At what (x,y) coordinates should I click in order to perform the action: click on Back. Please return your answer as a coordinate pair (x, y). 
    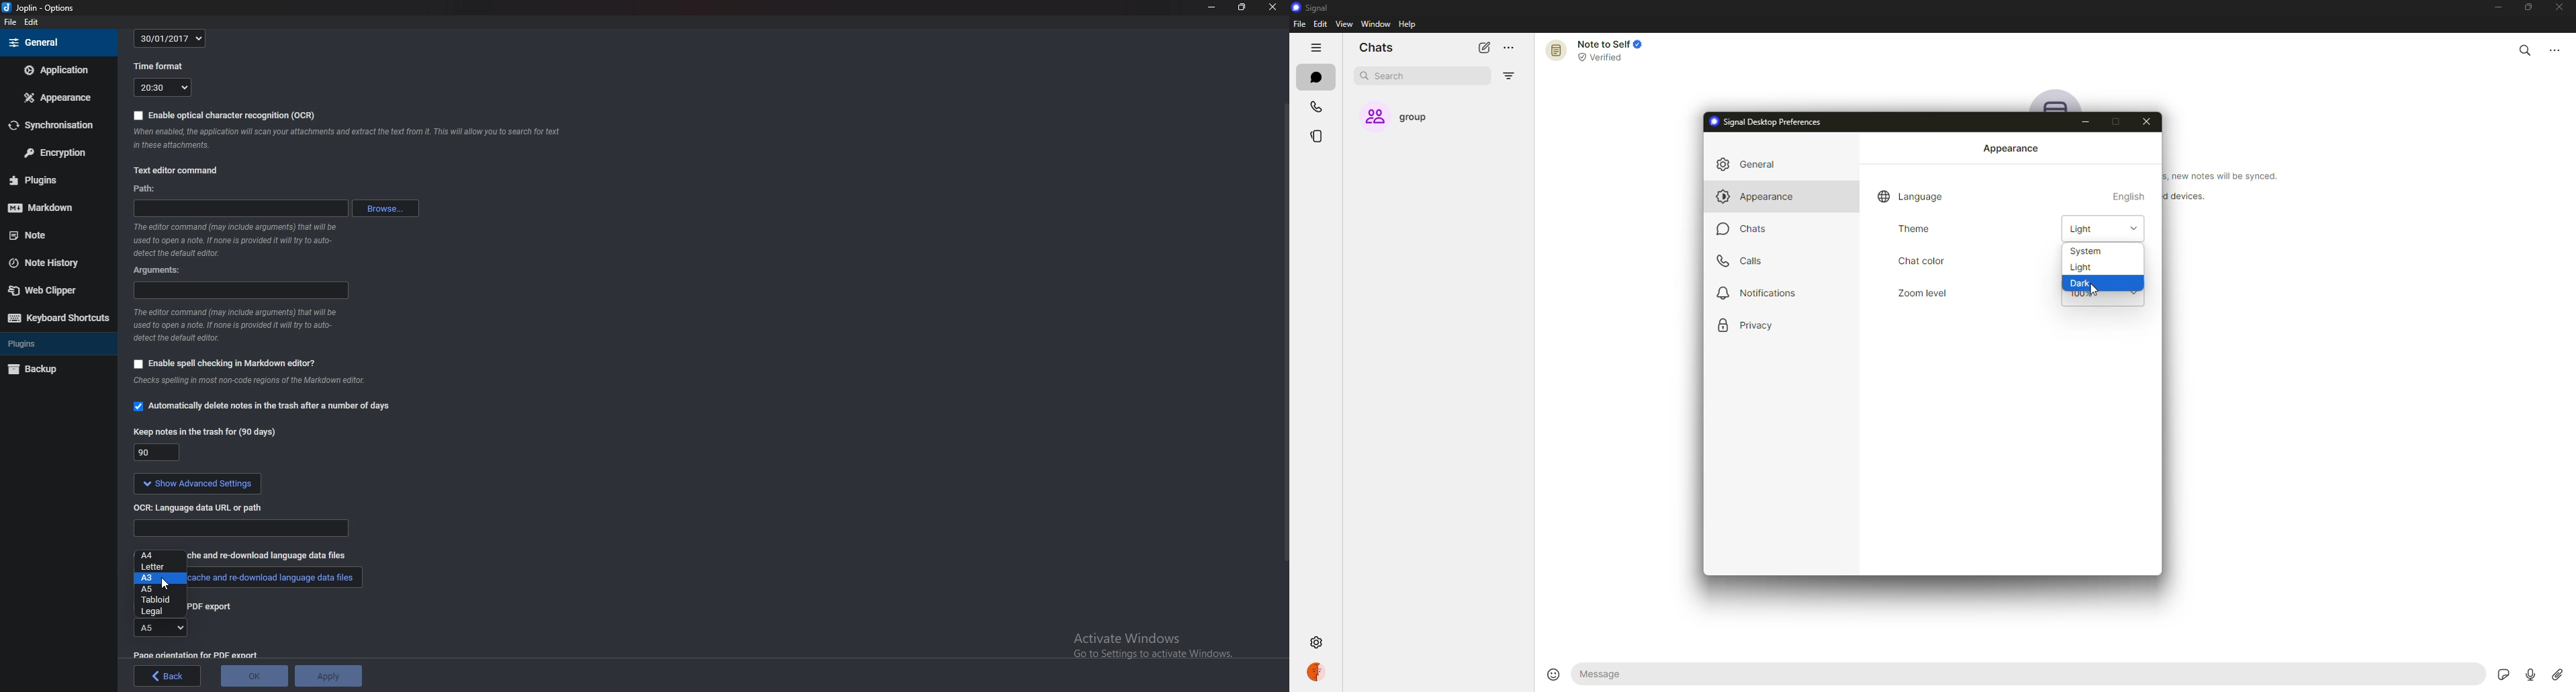
    Looking at the image, I should click on (168, 676).